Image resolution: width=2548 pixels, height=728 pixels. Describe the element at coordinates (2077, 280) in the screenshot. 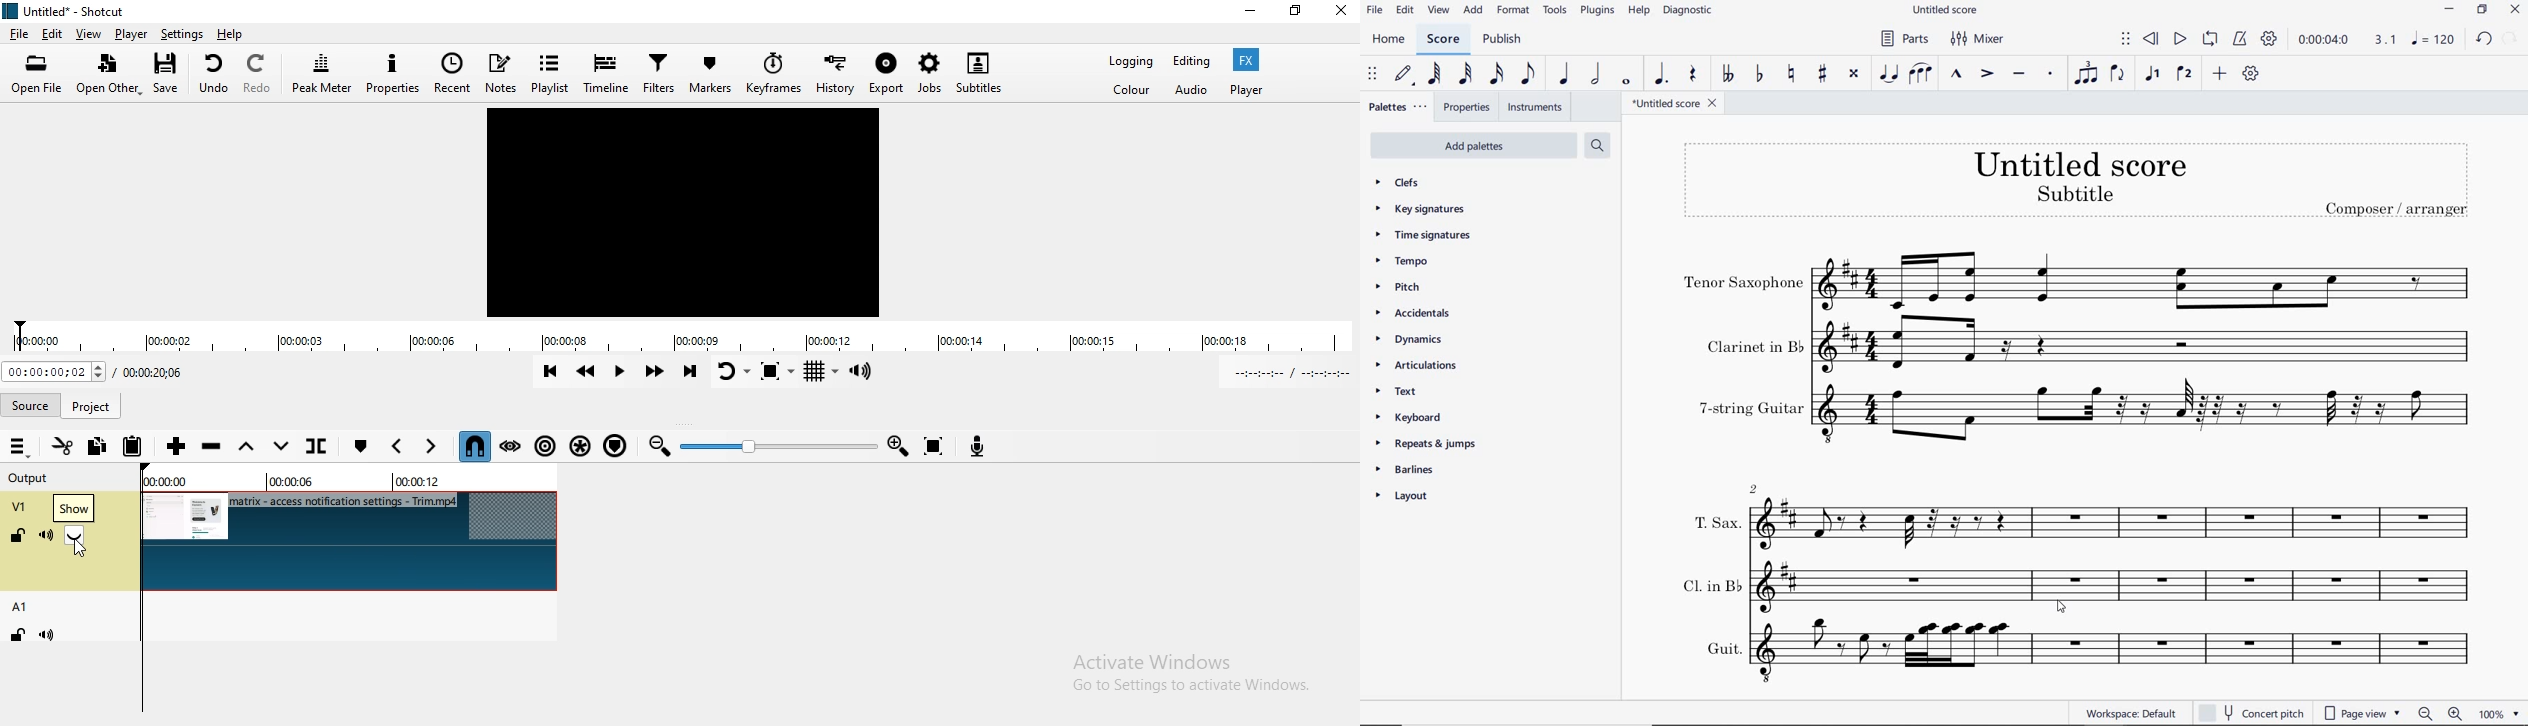

I see `Tenor Saxophone` at that location.